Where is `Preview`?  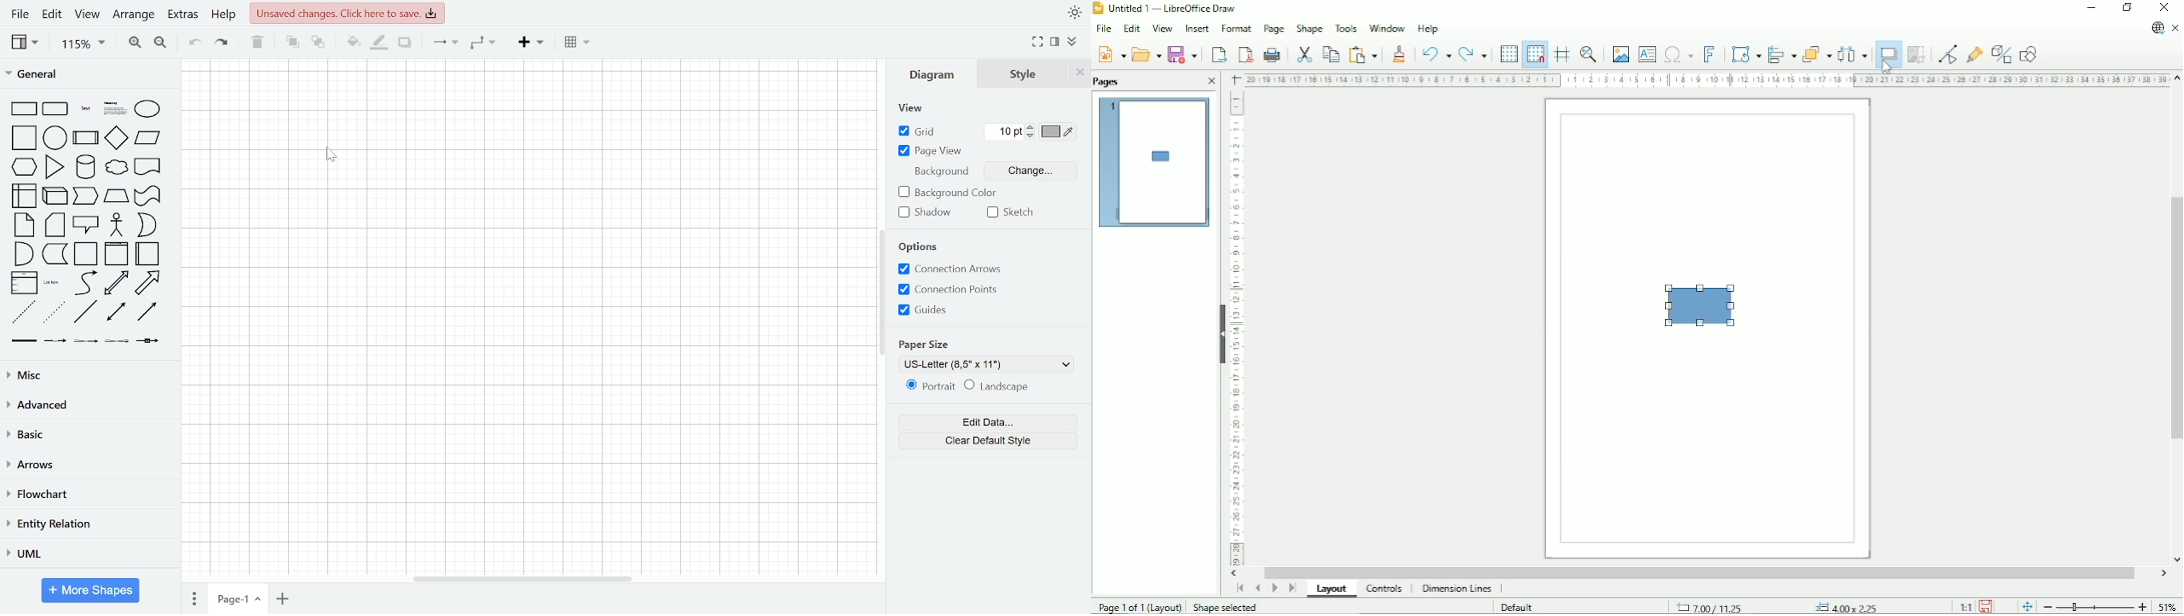
Preview is located at coordinates (1155, 162).